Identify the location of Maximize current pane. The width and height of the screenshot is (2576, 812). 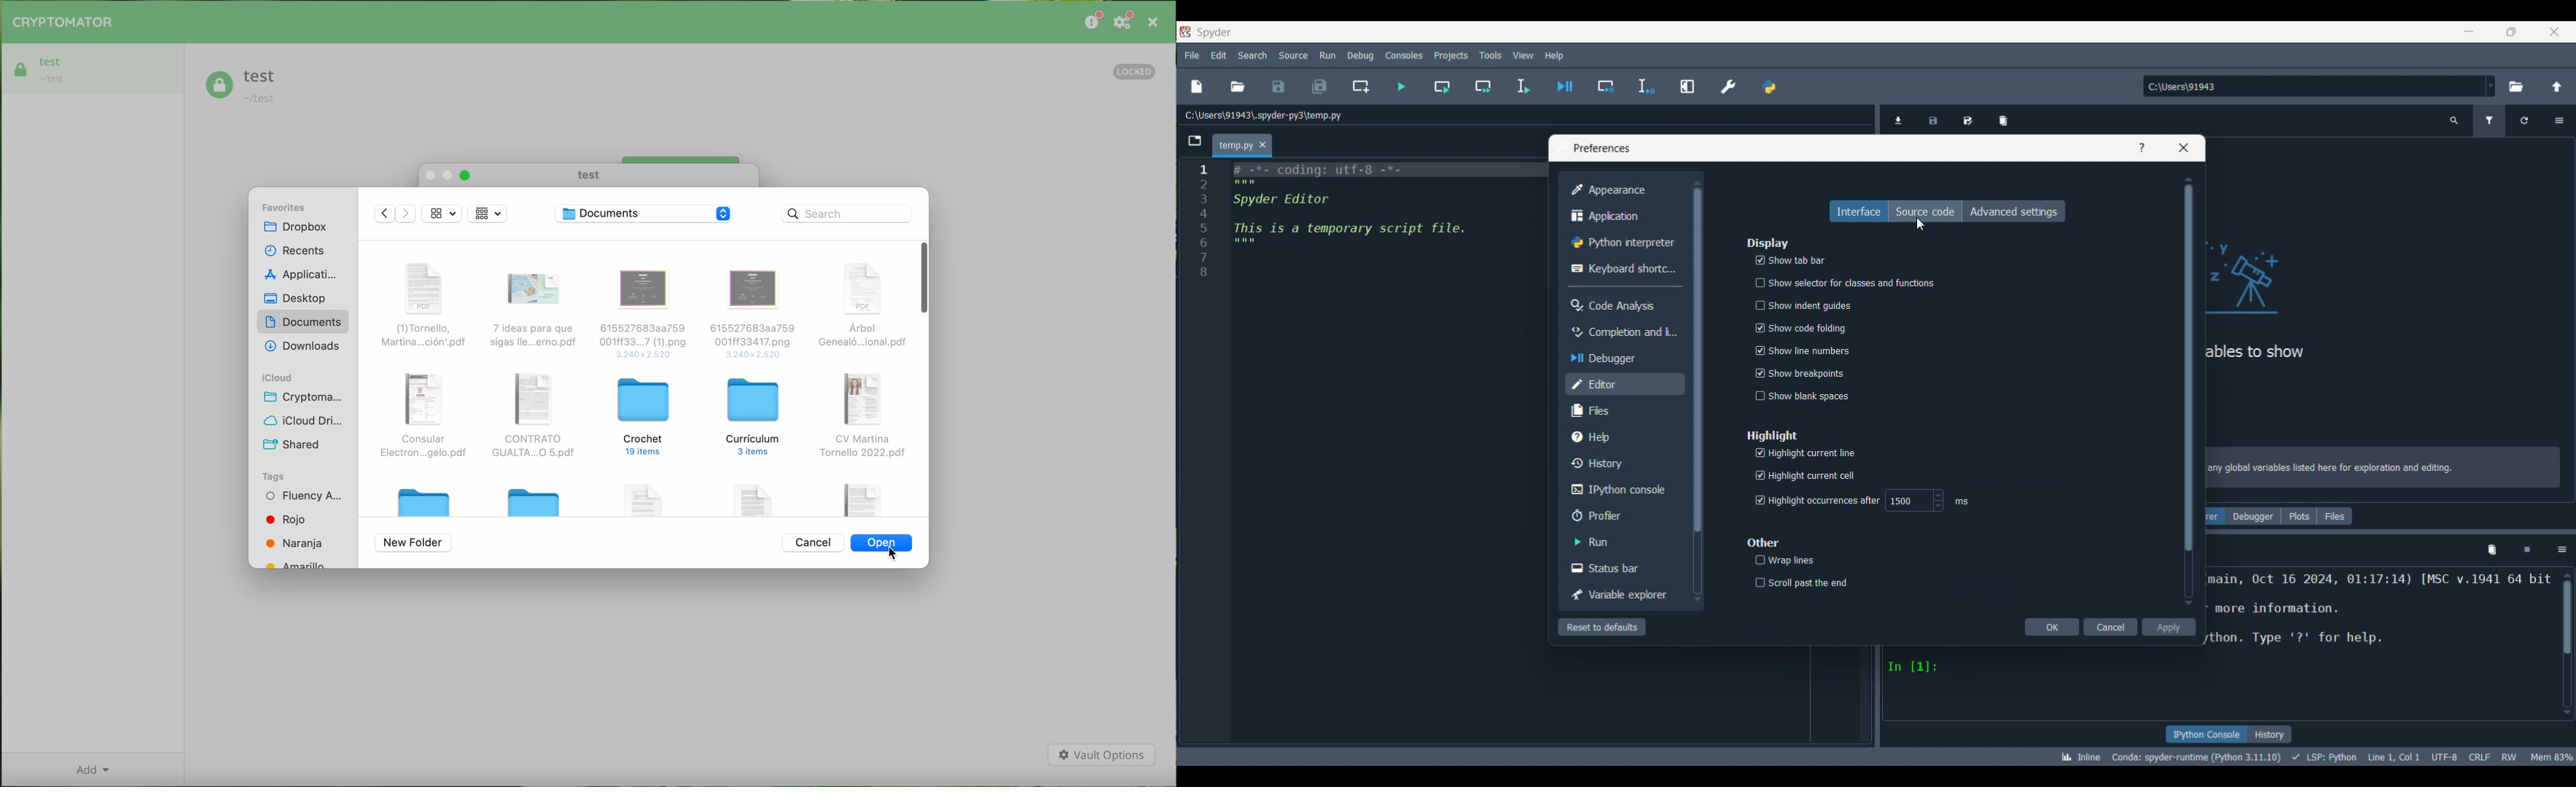
(1688, 87).